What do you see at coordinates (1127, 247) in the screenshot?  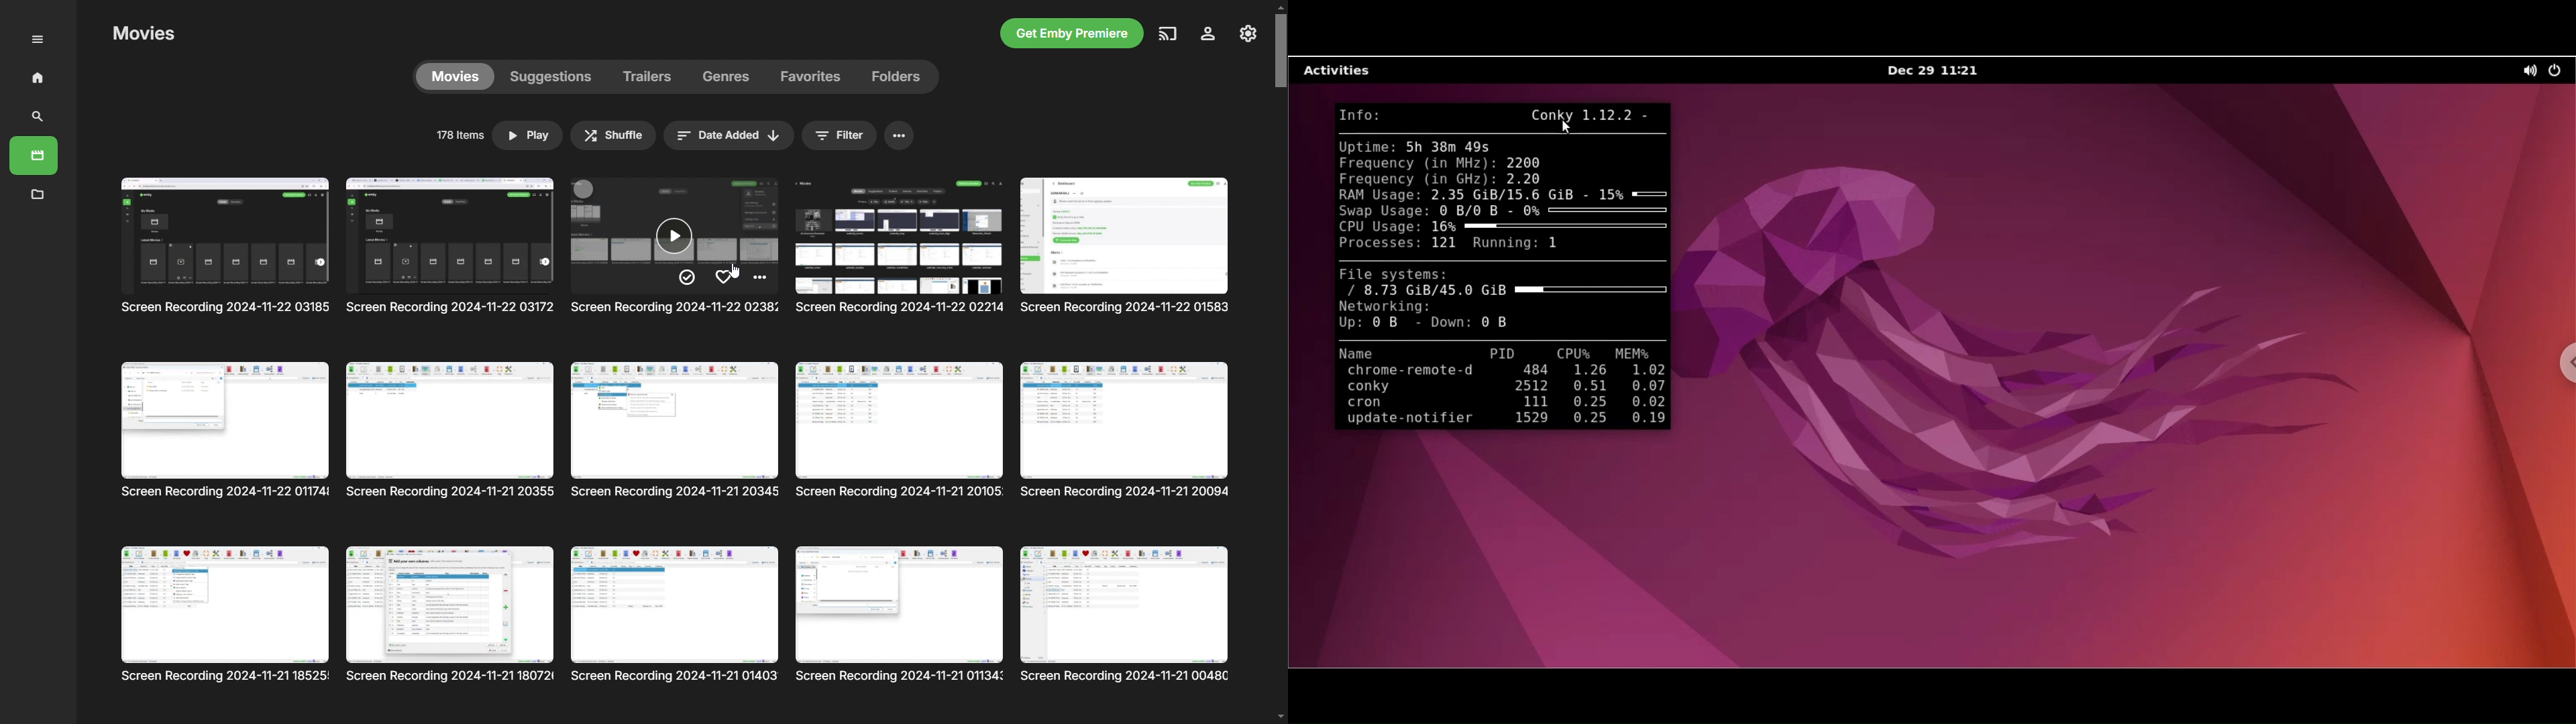 I see `` at bounding box center [1127, 247].